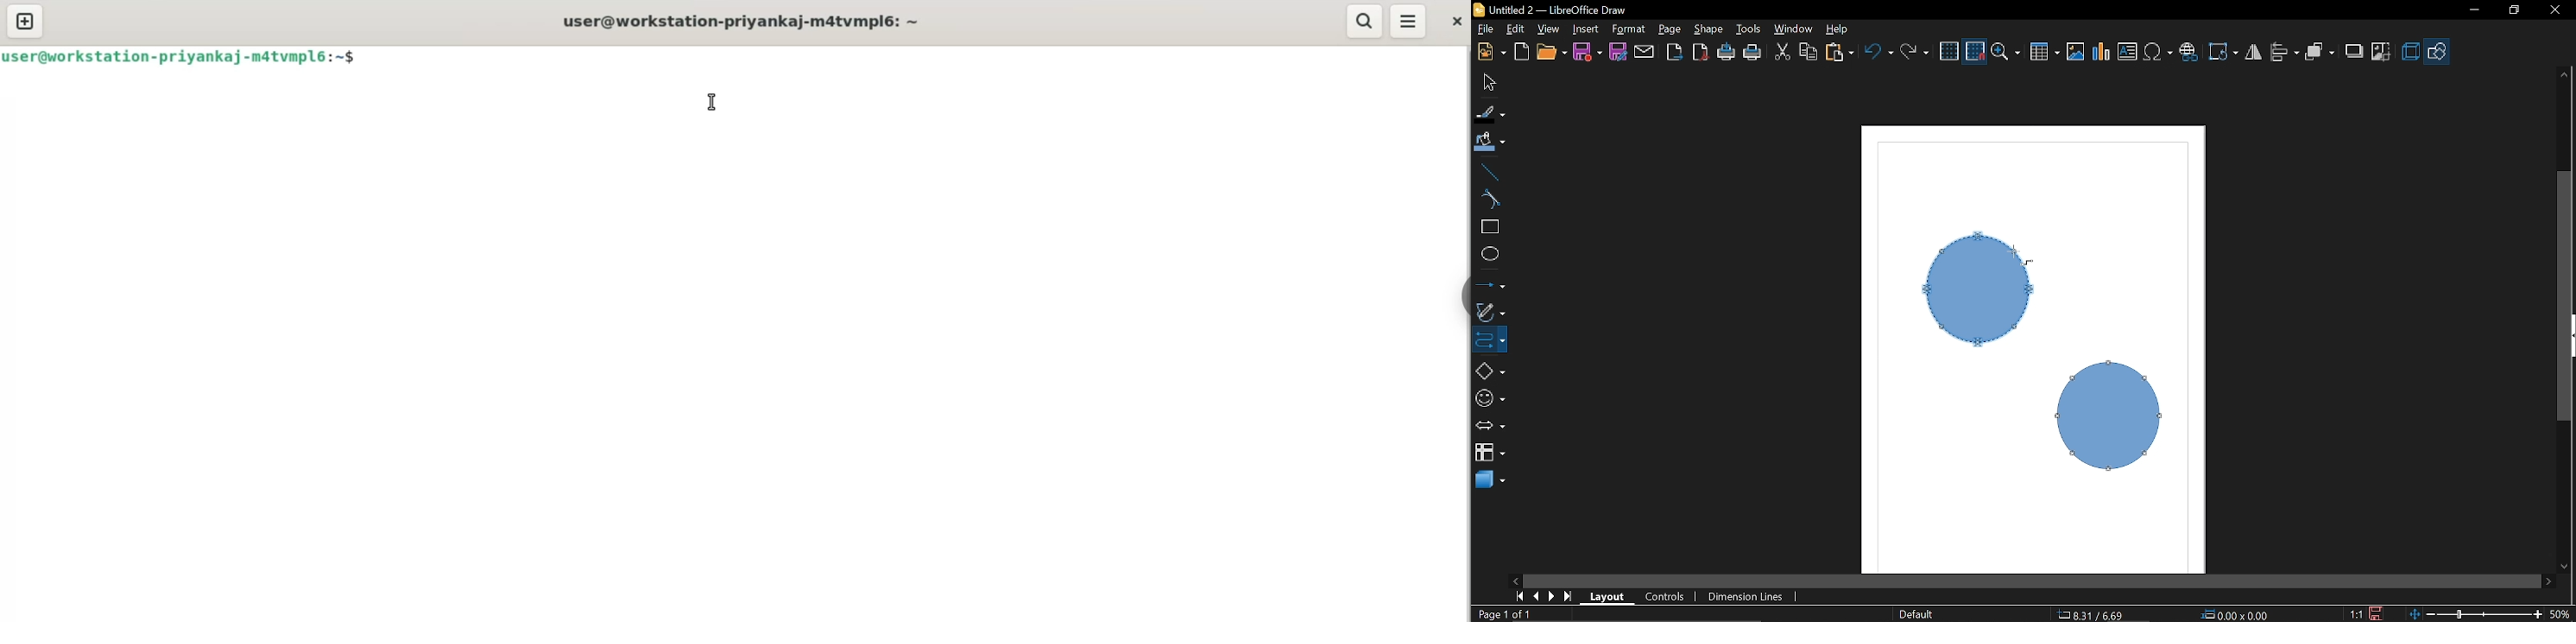 Image resolution: width=2576 pixels, height=644 pixels. I want to click on New, so click(1490, 53).